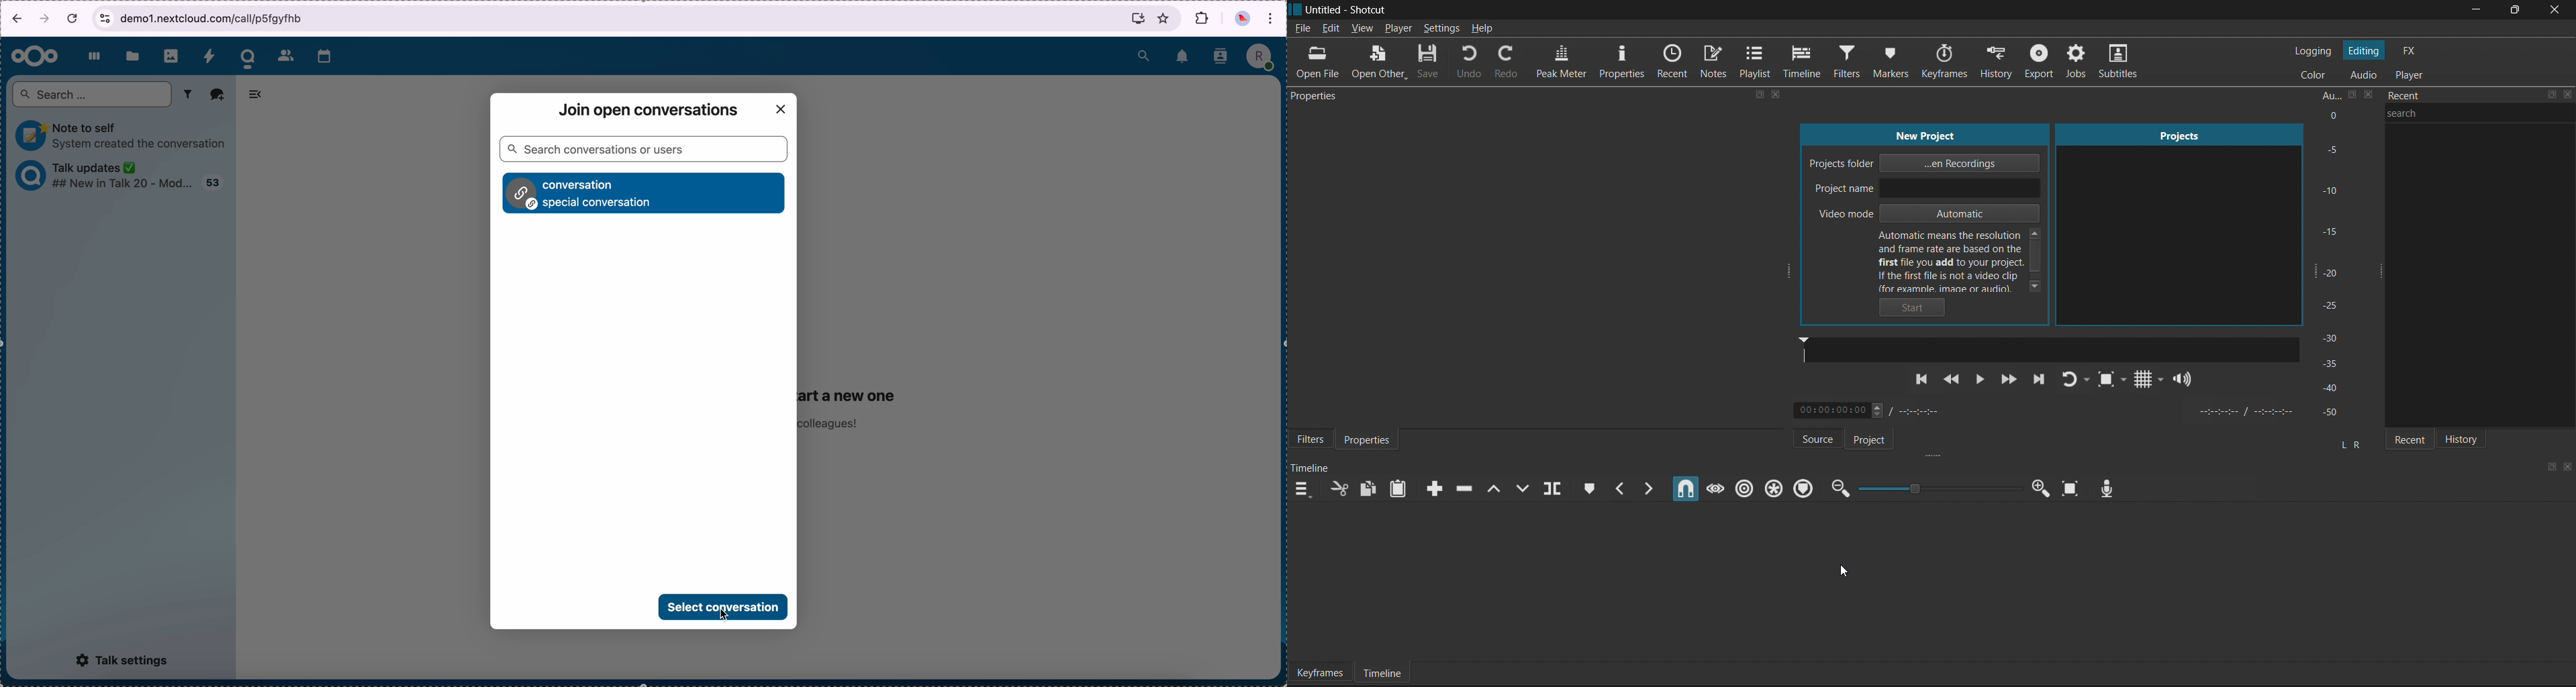 Image resolution: width=2576 pixels, height=700 pixels. Describe the element at coordinates (1899, 59) in the screenshot. I see `Markers` at that location.